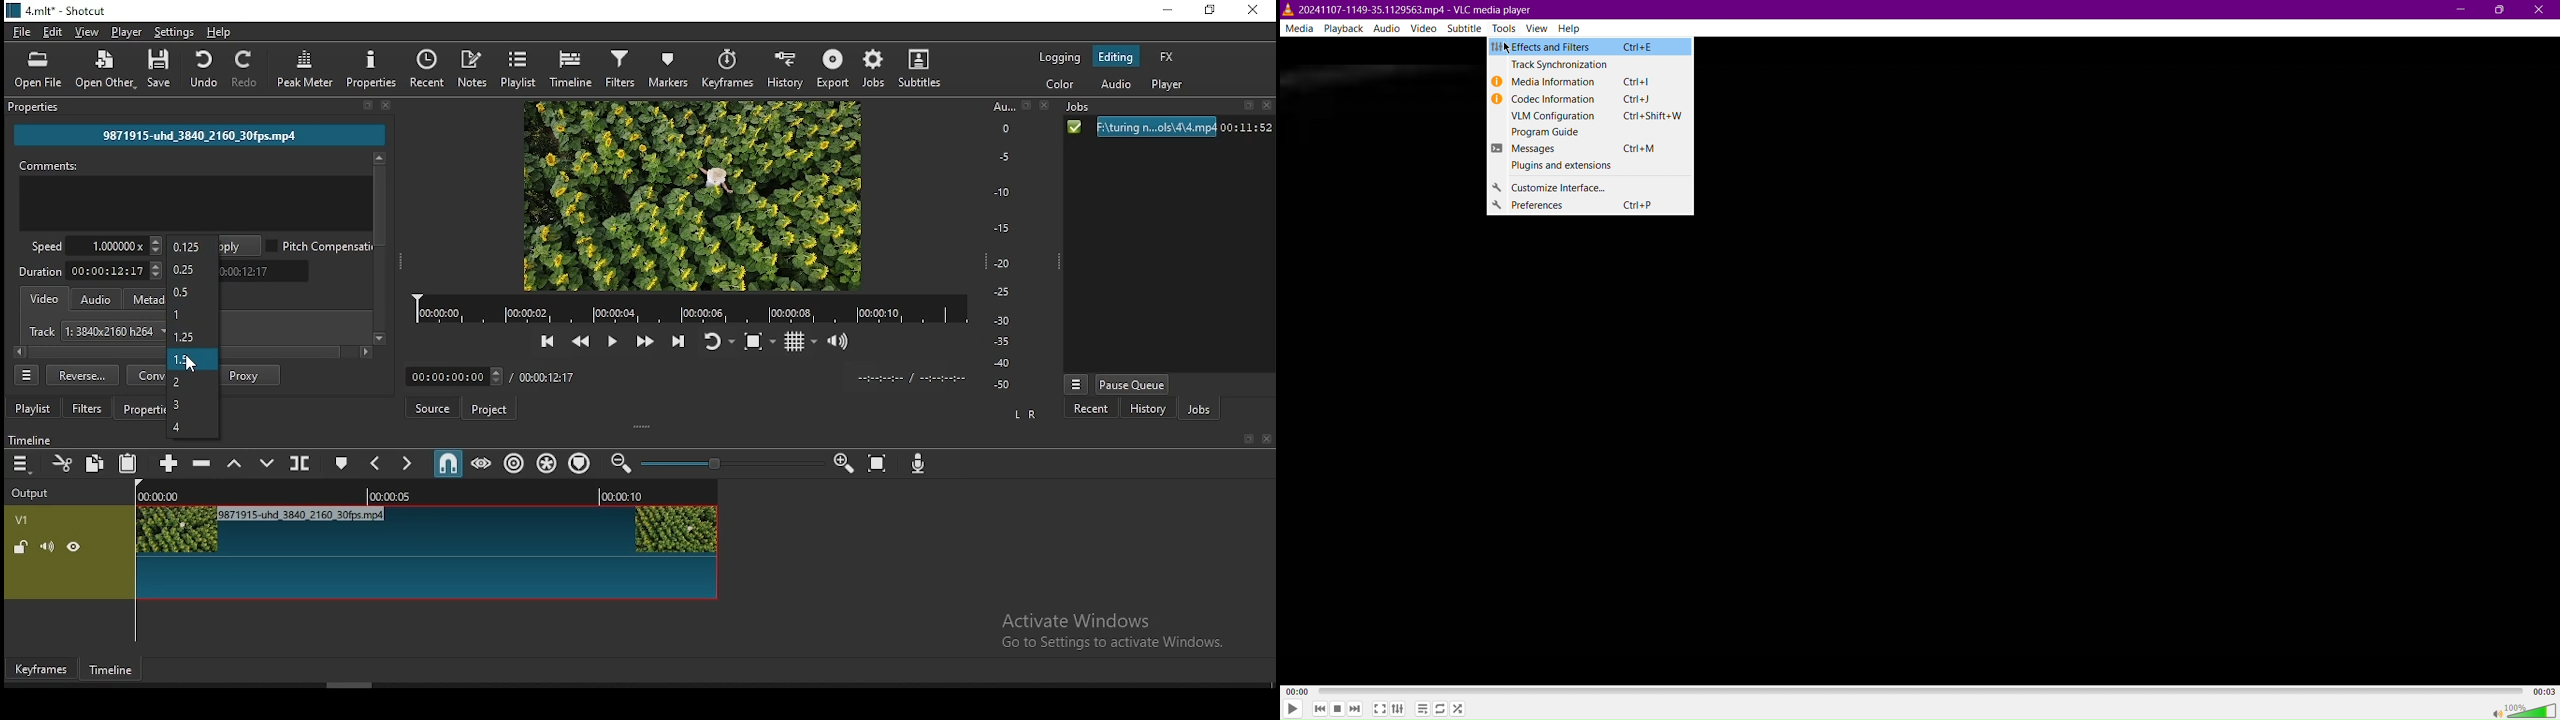 The image size is (2576, 728). What do you see at coordinates (83, 375) in the screenshot?
I see `reverse` at bounding box center [83, 375].